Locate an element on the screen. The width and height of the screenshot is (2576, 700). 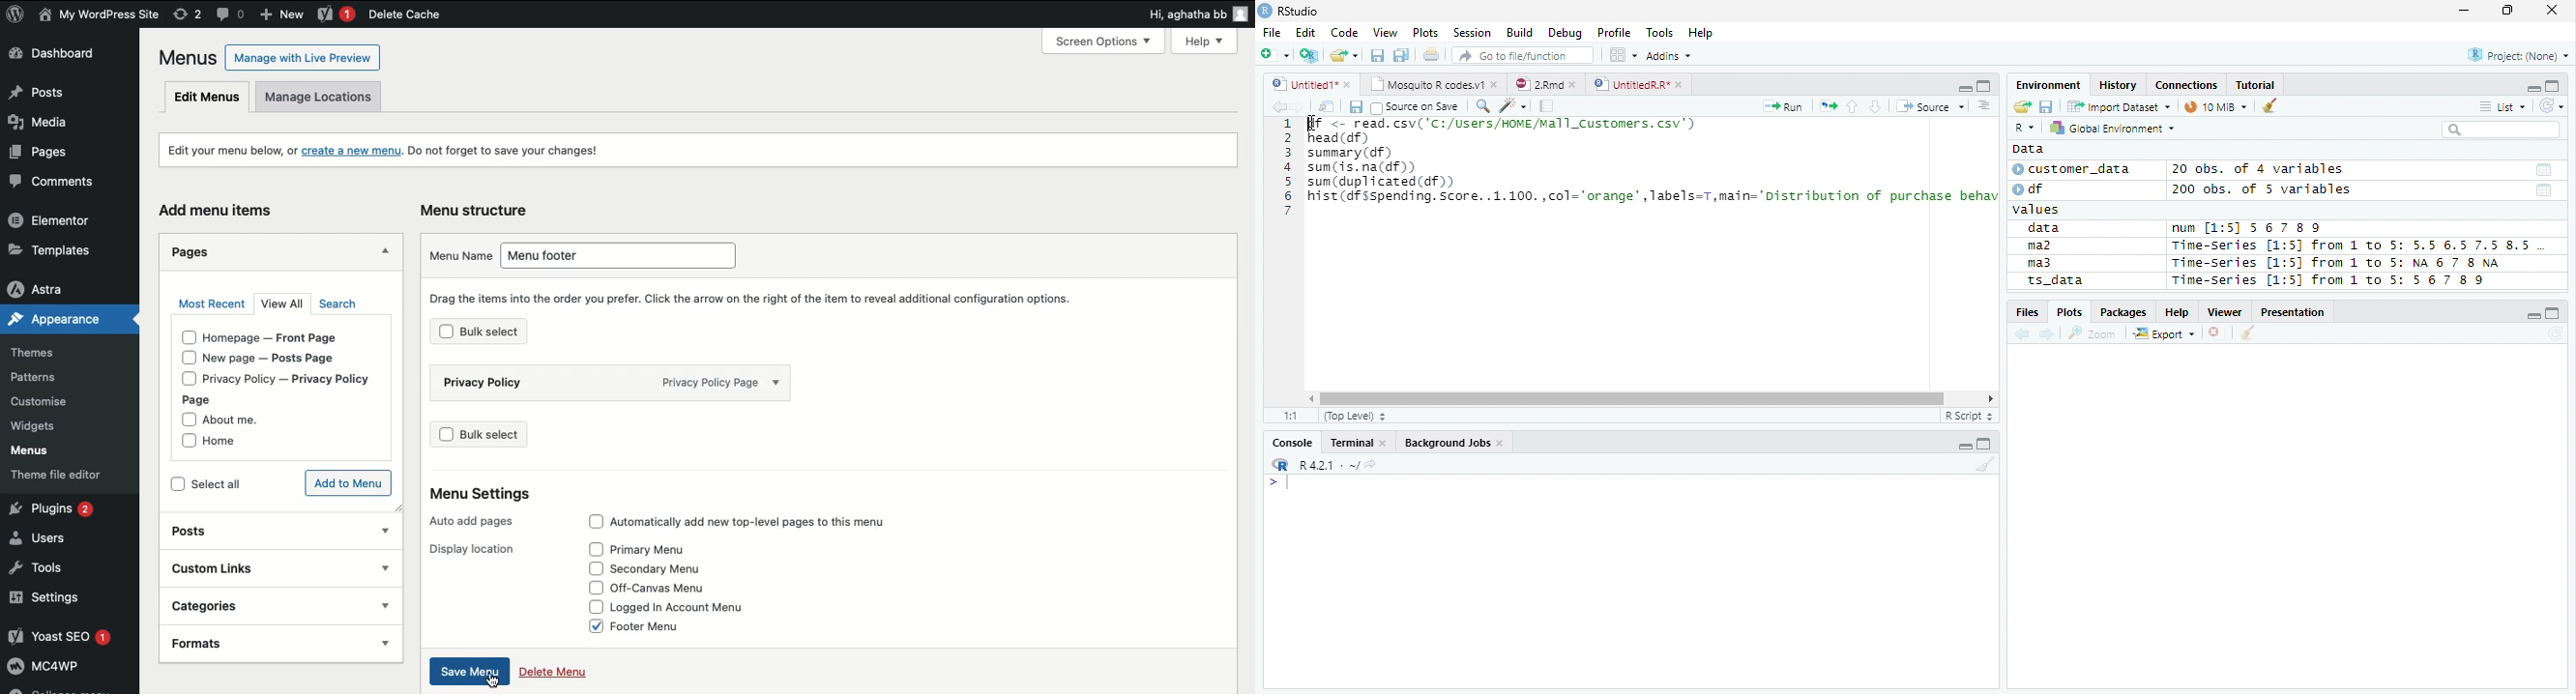
ma3 is located at coordinates (2044, 263).